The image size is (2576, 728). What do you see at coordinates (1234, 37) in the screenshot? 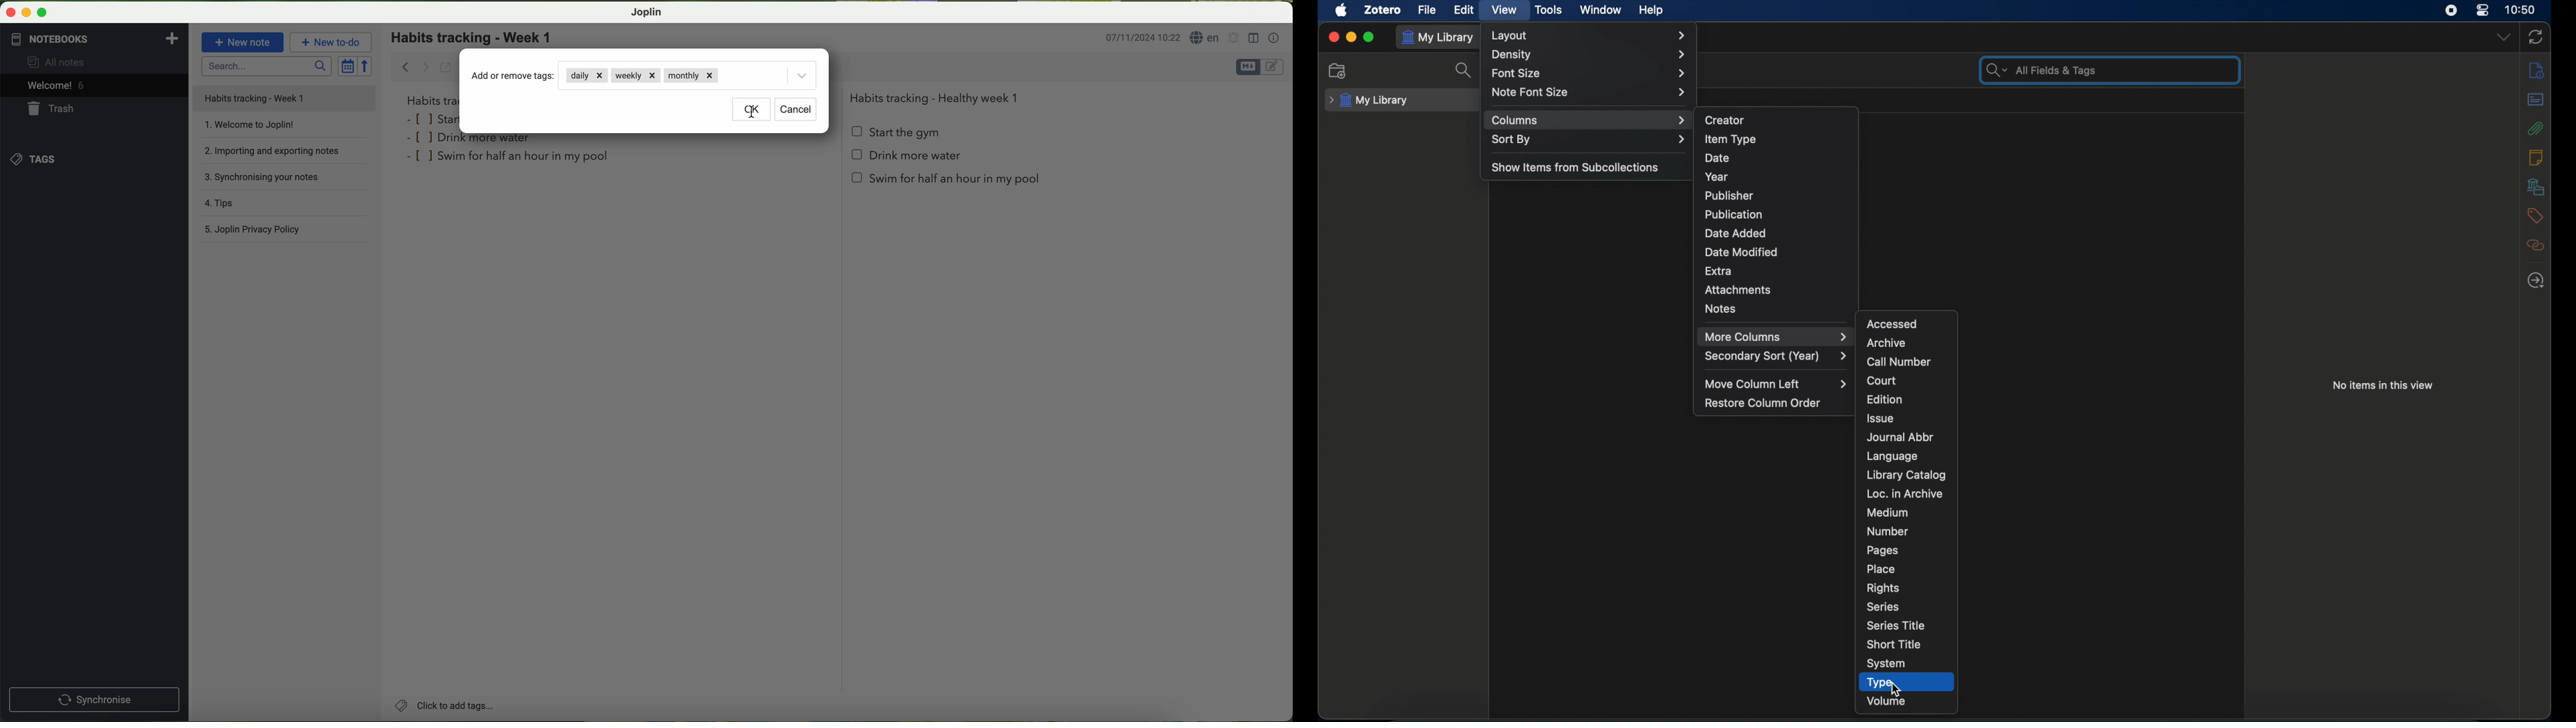
I see `set alarm` at bounding box center [1234, 37].